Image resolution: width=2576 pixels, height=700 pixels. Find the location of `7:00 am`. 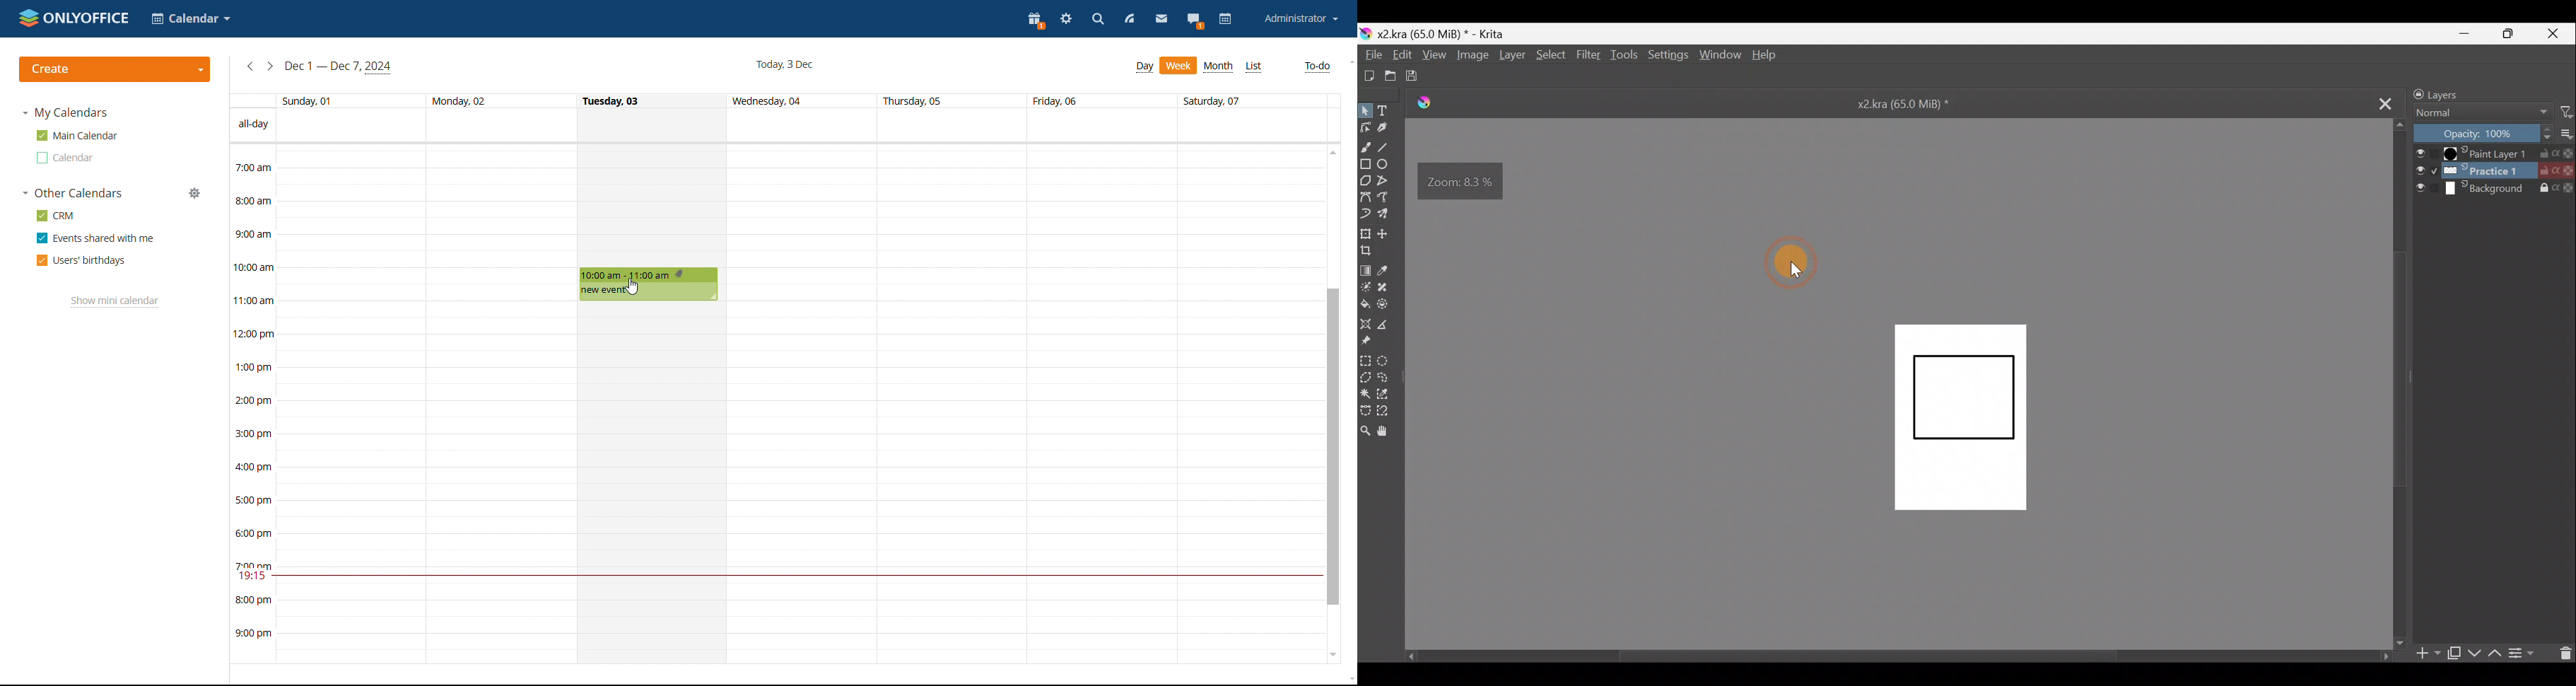

7:00 am is located at coordinates (253, 167).